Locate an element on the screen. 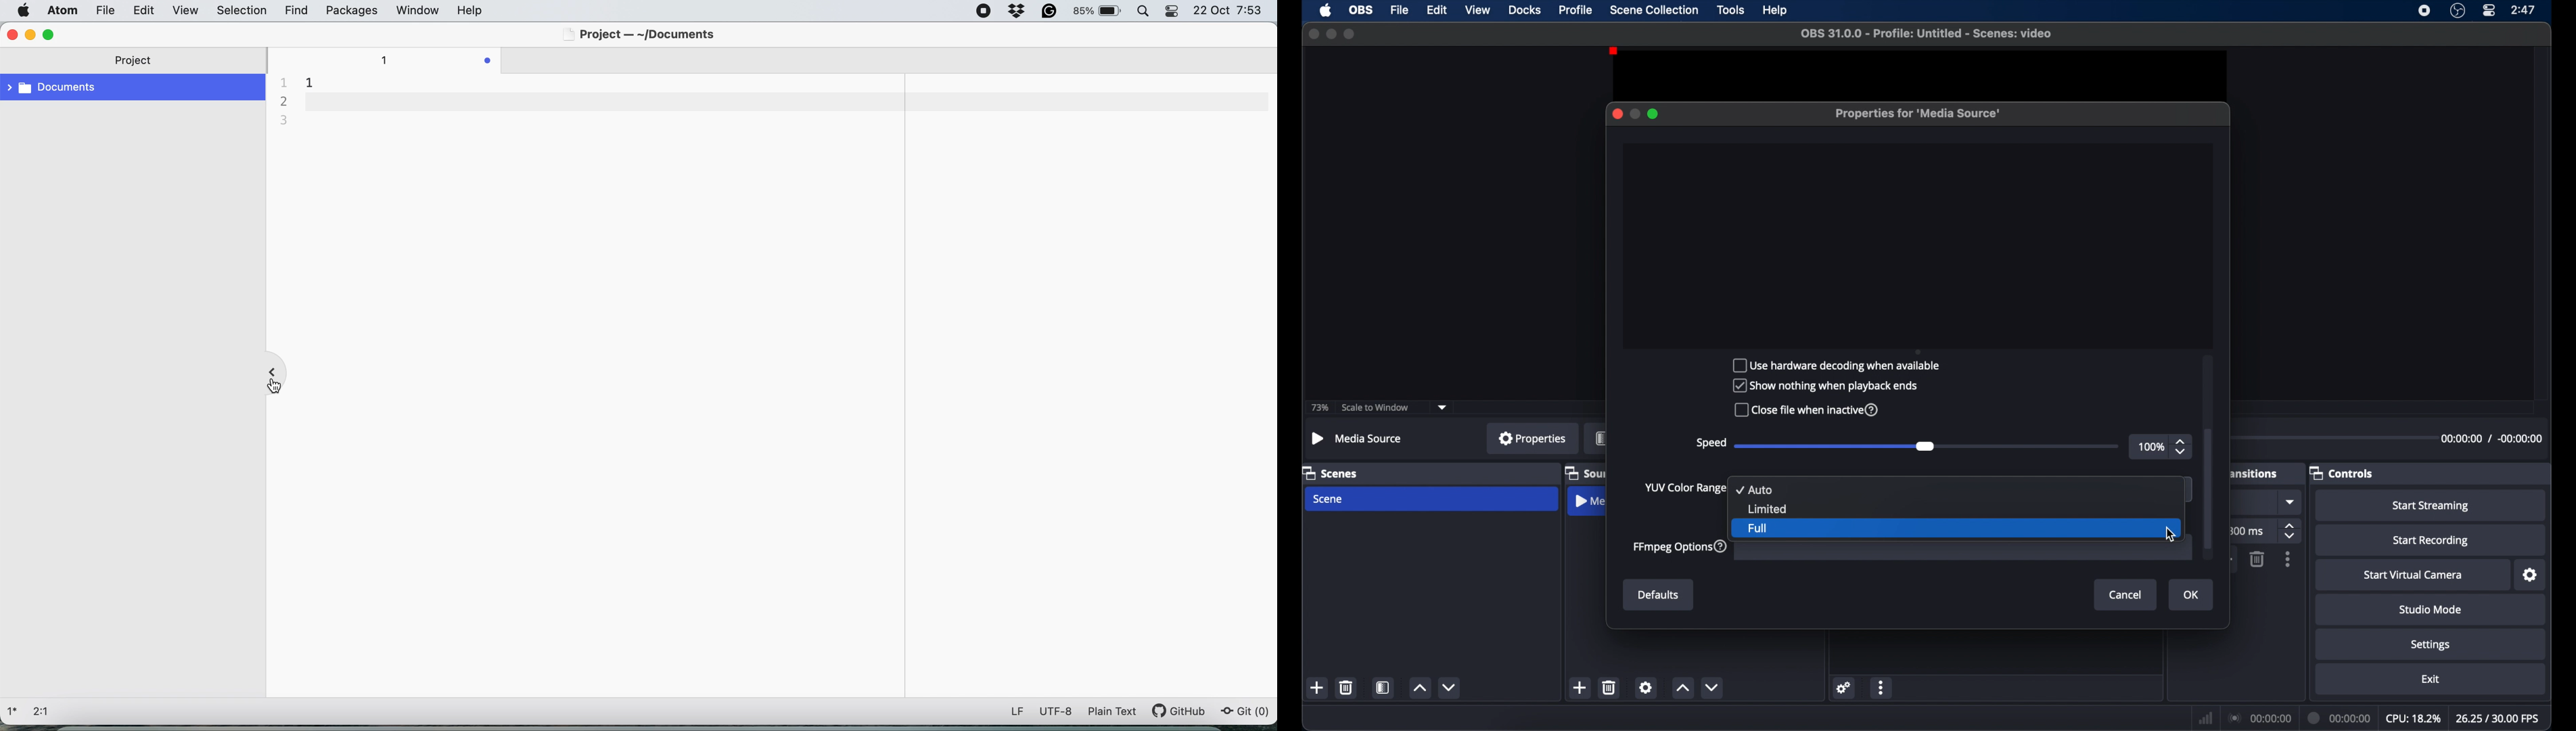 The height and width of the screenshot is (756, 2576). duration is located at coordinates (2490, 438).